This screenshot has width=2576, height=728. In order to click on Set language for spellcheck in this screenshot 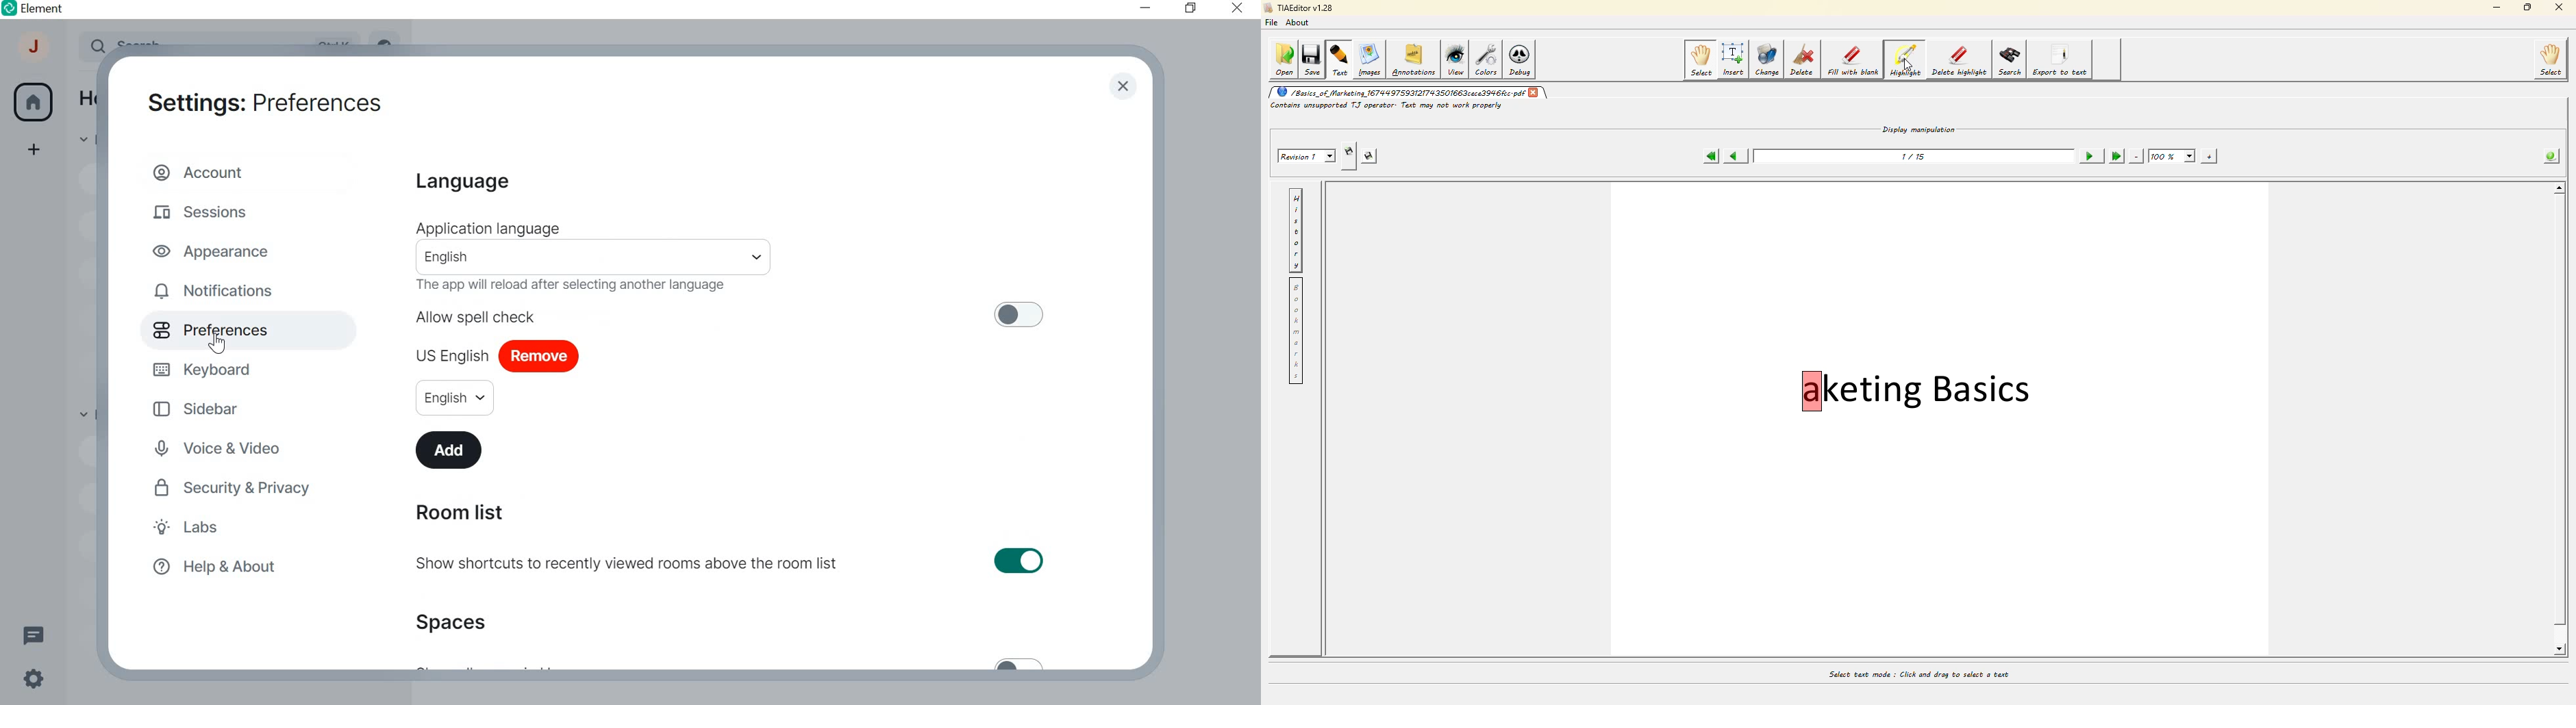, I will do `click(455, 397)`.